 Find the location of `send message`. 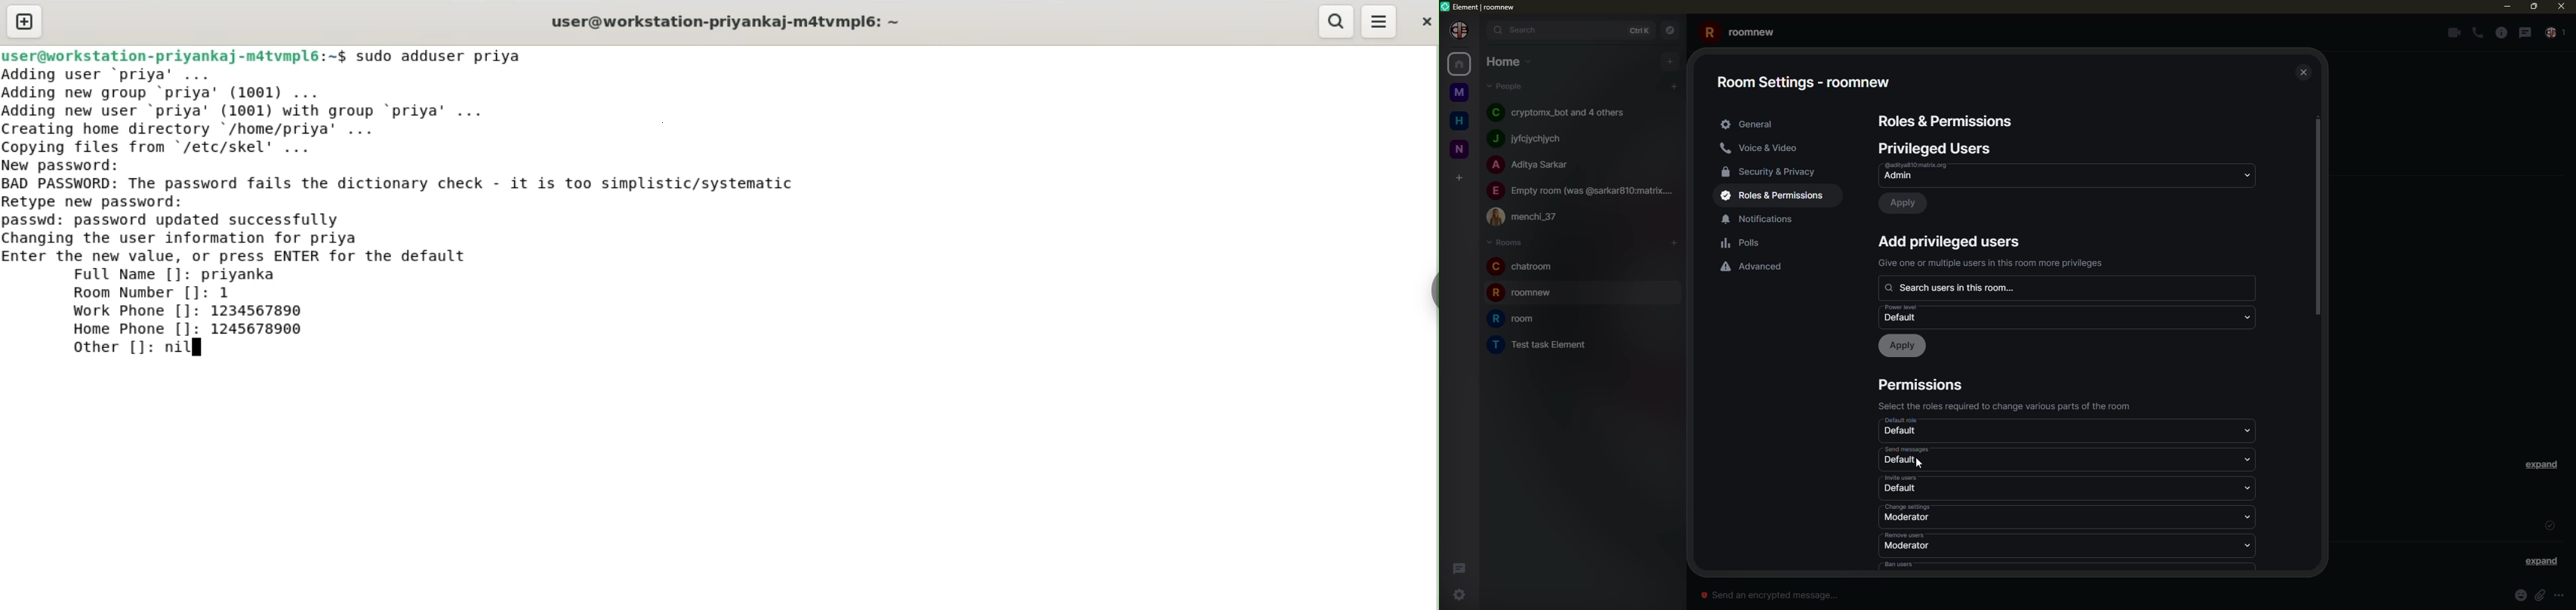

send message is located at coordinates (1772, 595).